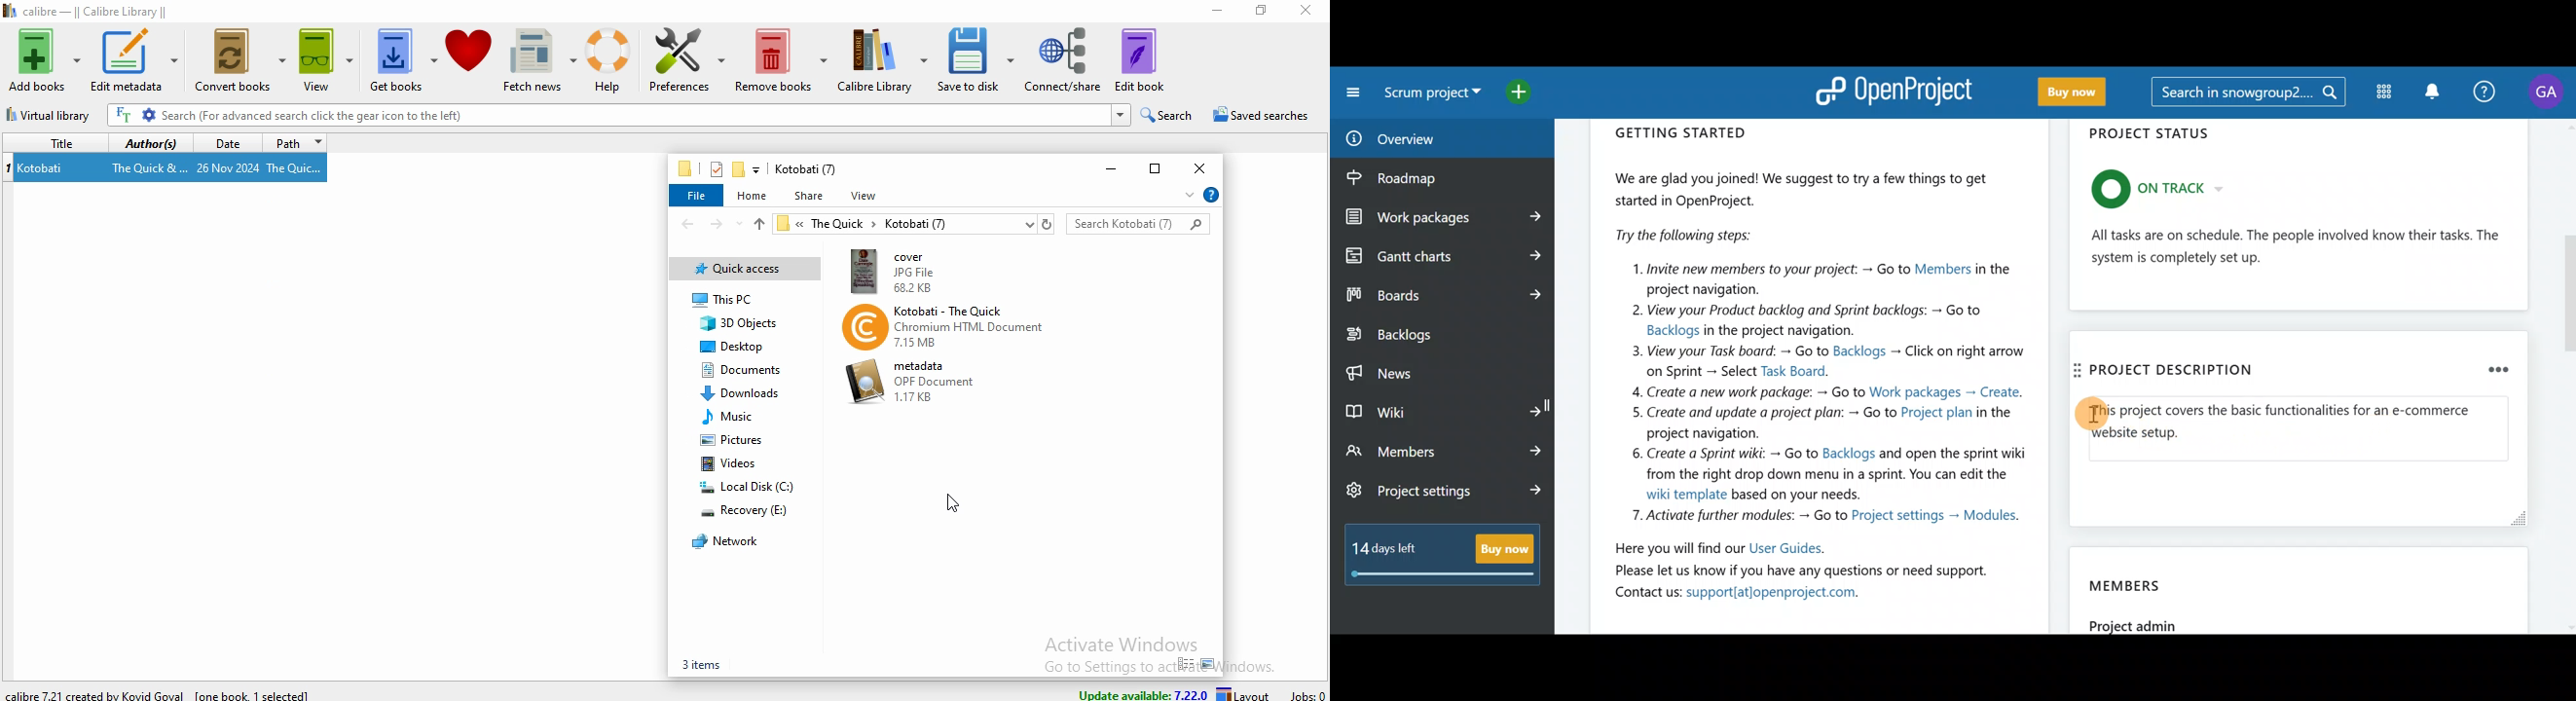 The height and width of the screenshot is (728, 2576). Describe the element at coordinates (2300, 219) in the screenshot. I see `Project status` at that location.